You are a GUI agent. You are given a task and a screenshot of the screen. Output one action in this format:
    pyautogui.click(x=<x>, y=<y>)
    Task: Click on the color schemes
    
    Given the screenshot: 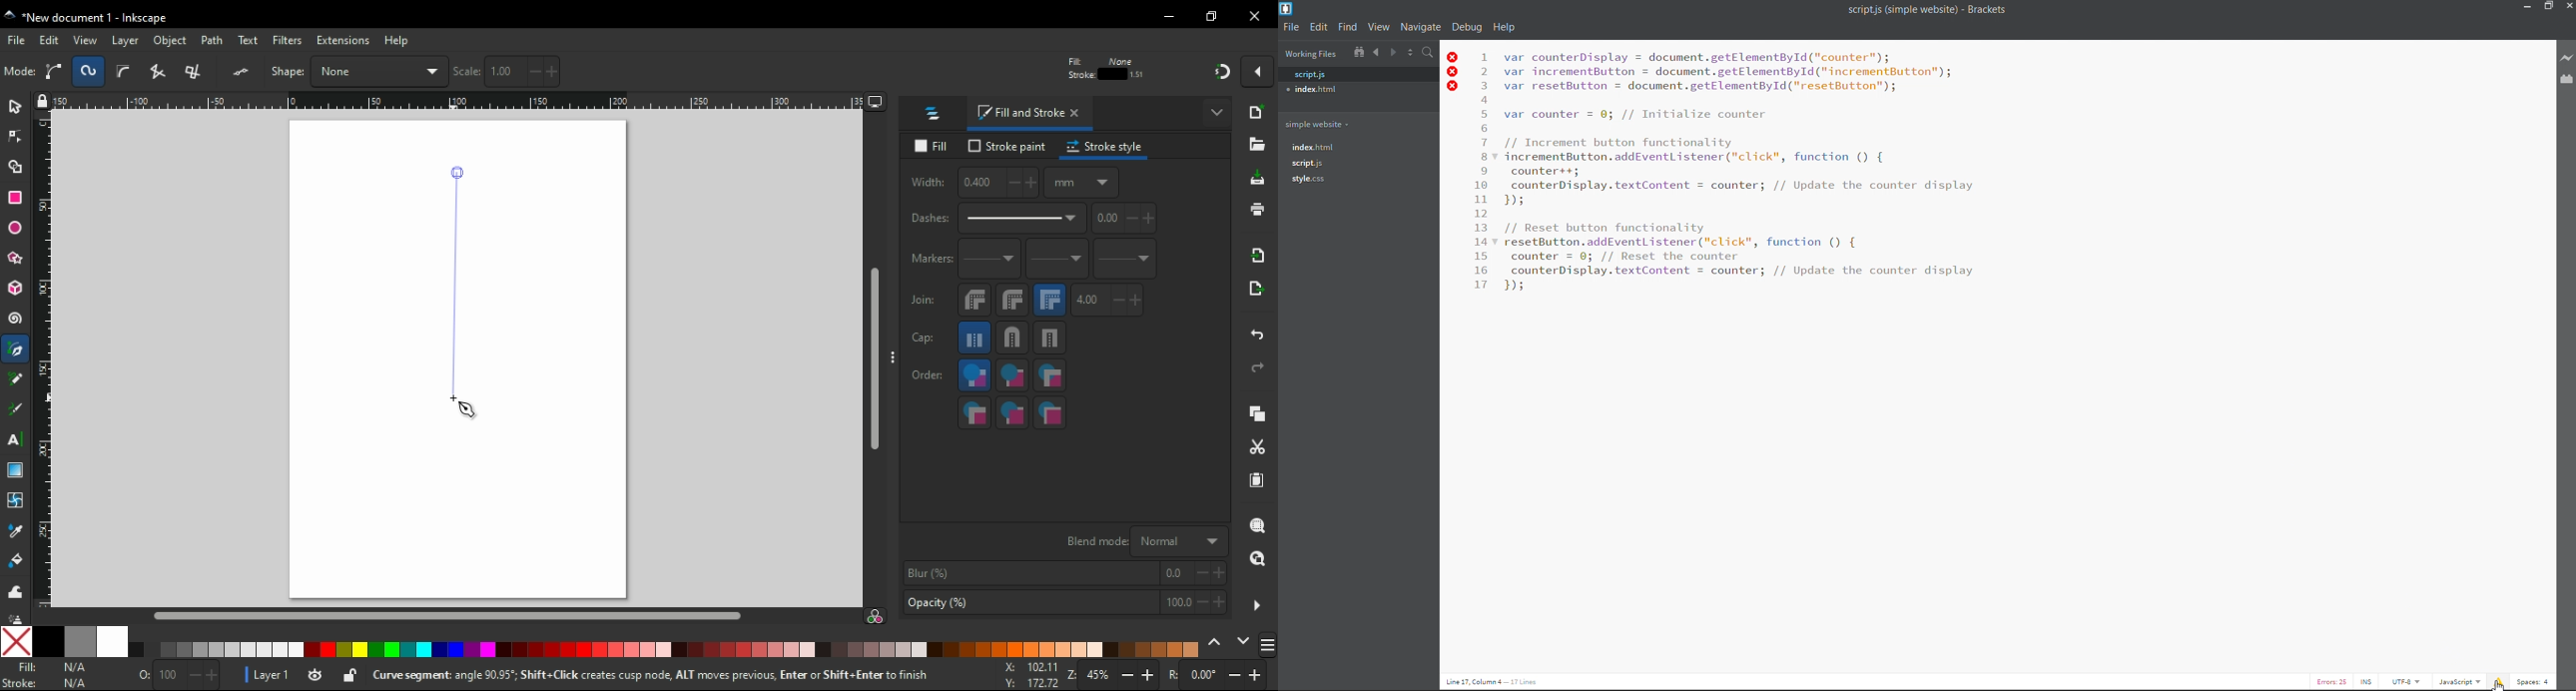 What is the action you would take?
    pyautogui.click(x=1266, y=648)
    